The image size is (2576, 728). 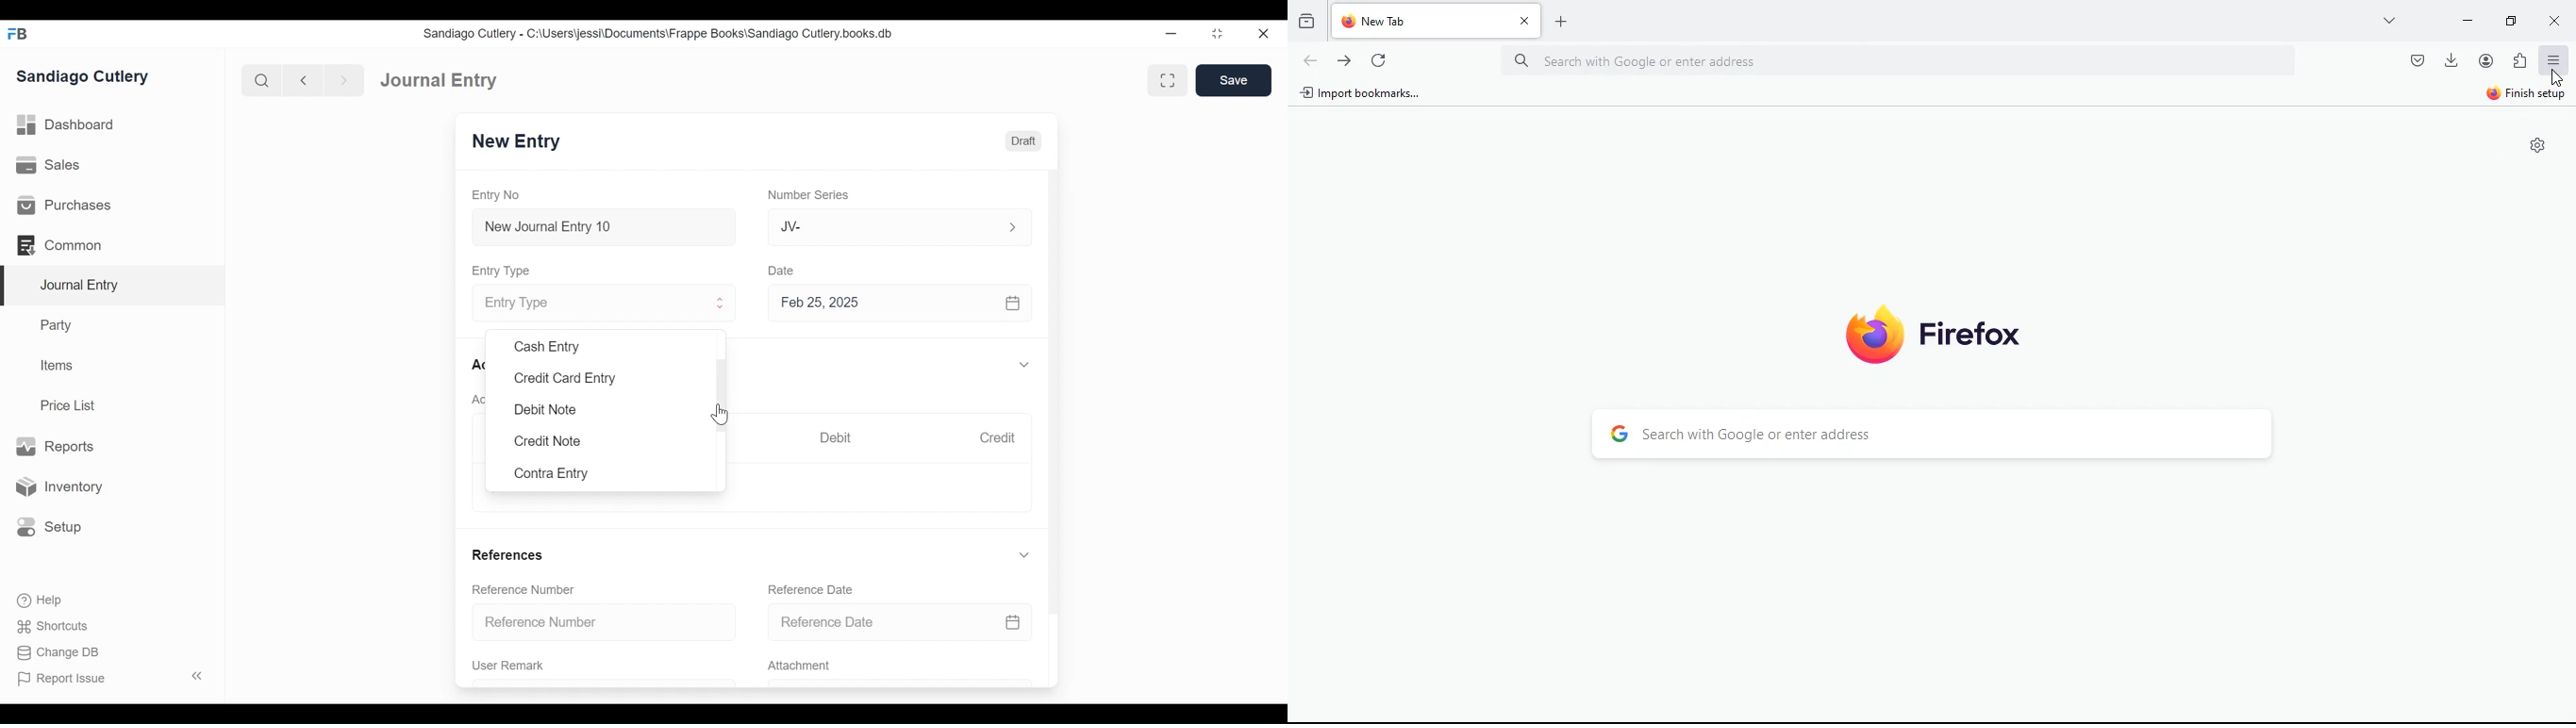 I want to click on Sandiago Cutlery, so click(x=83, y=77).